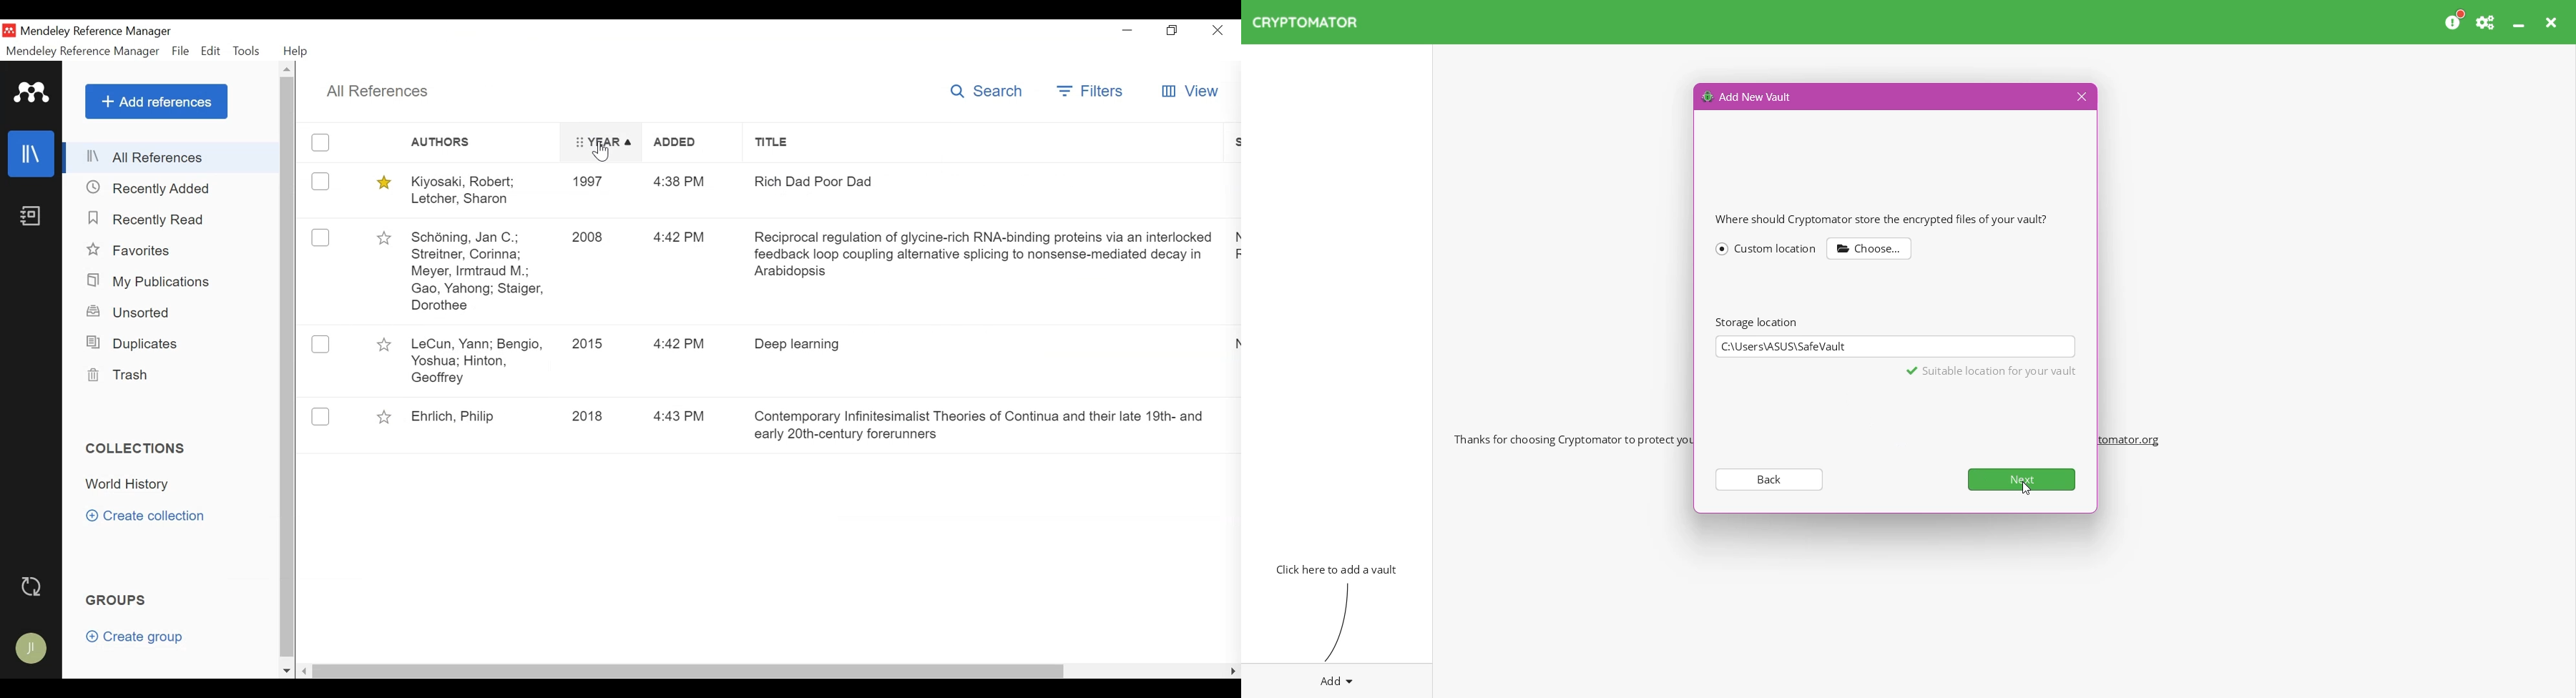  What do you see at coordinates (321, 141) in the screenshot?
I see `(un)Select` at bounding box center [321, 141].